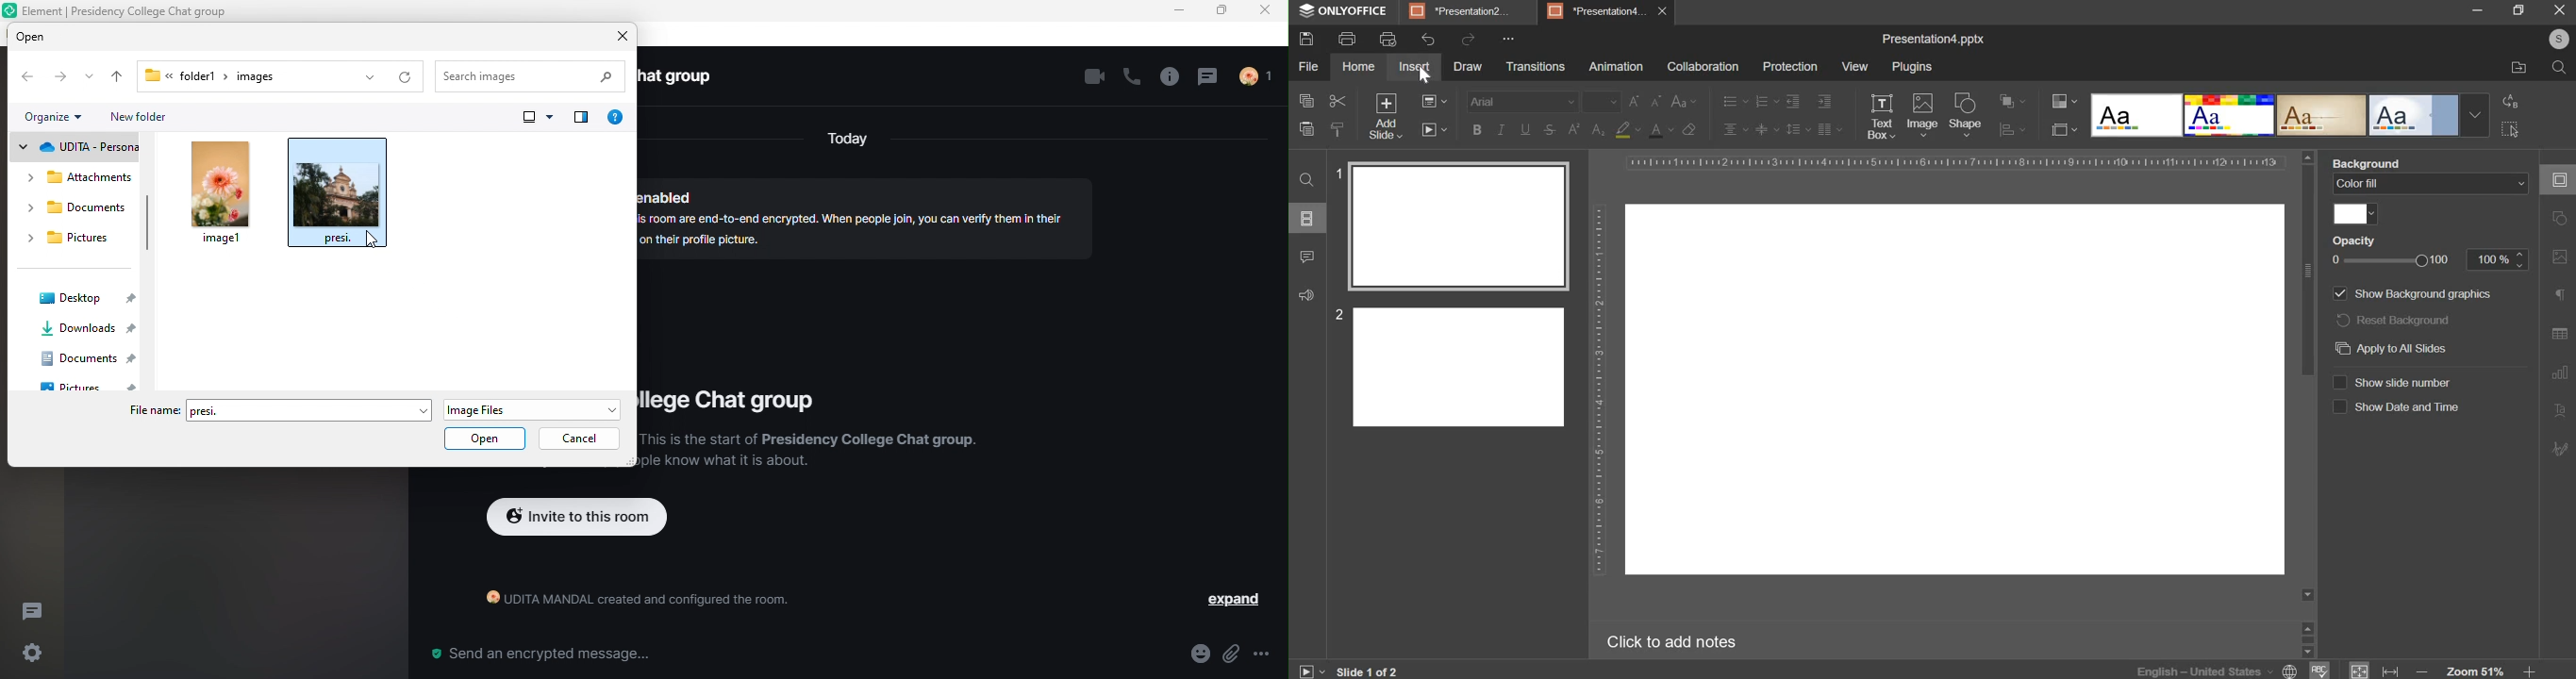 The image size is (2576, 700). What do you see at coordinates (264, 76) in the screenshot?
I see `images` at bounding box center [264, 76].